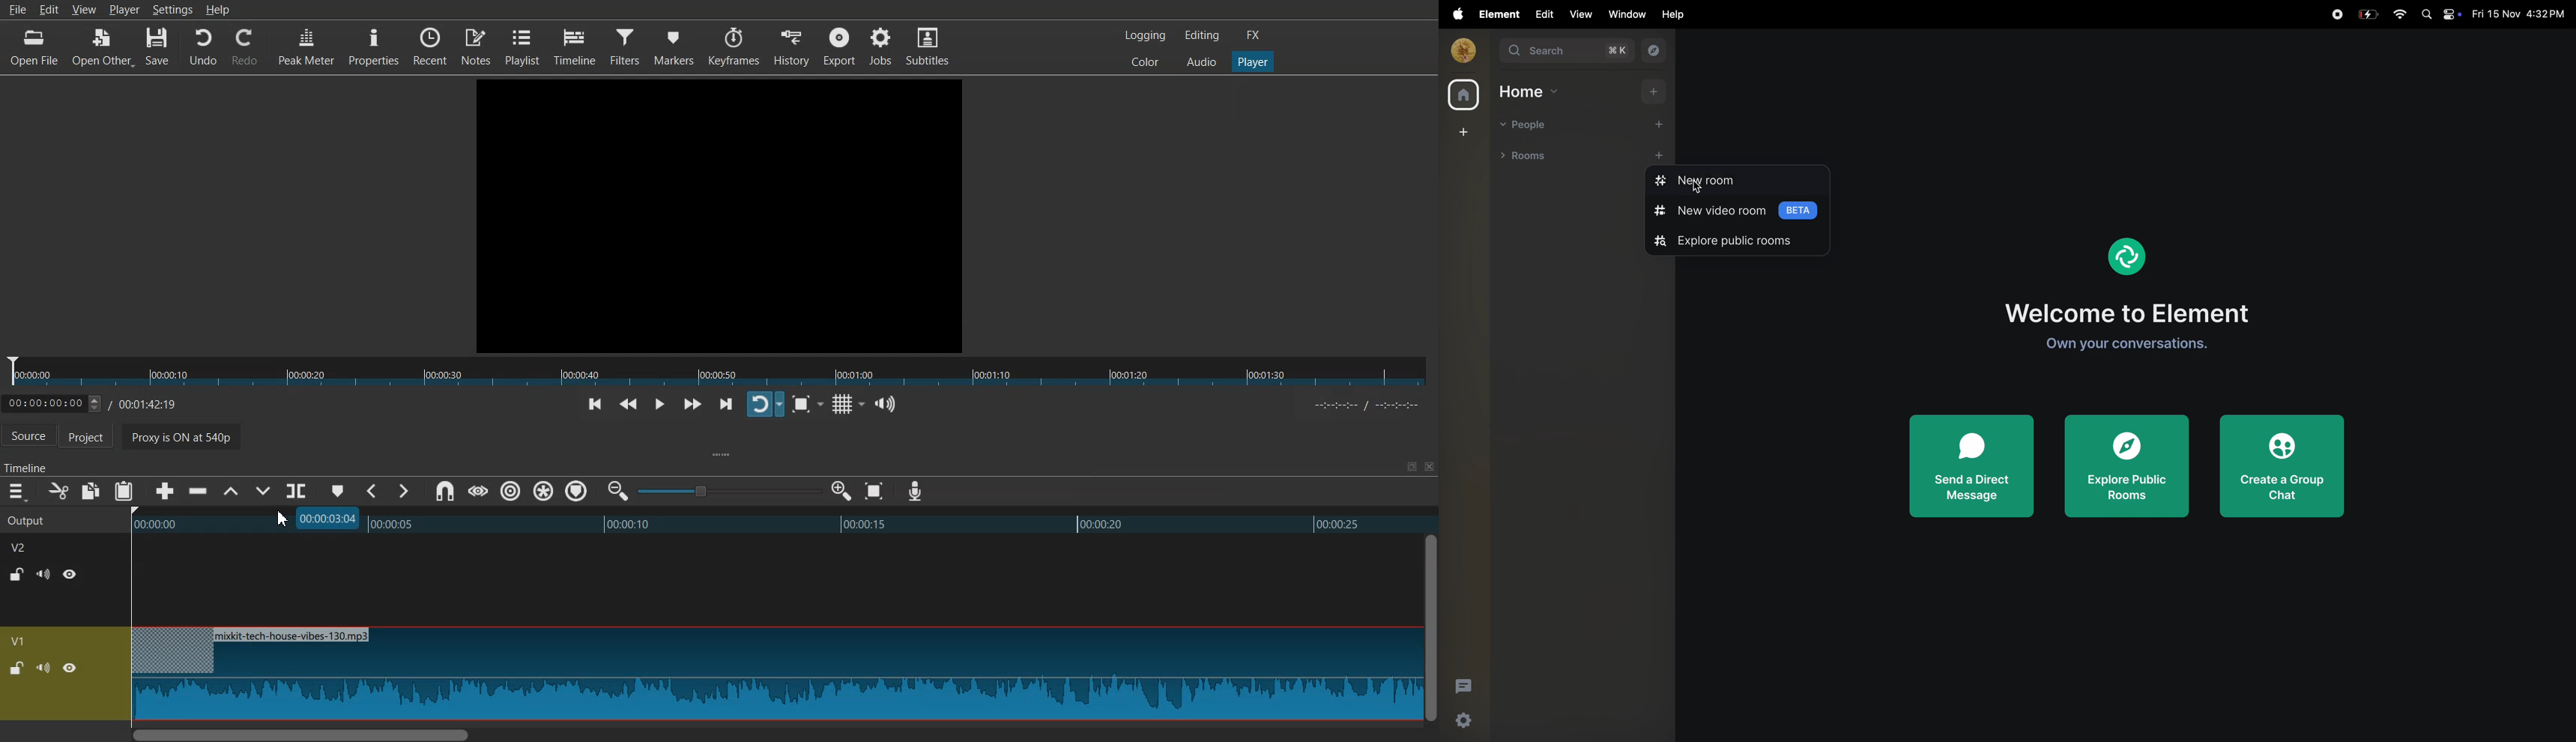 This screenshot has height=756, width=2576. Describe the element at coordinates (1972, 464) in the screenshot. I see `send direct messages` at that location.